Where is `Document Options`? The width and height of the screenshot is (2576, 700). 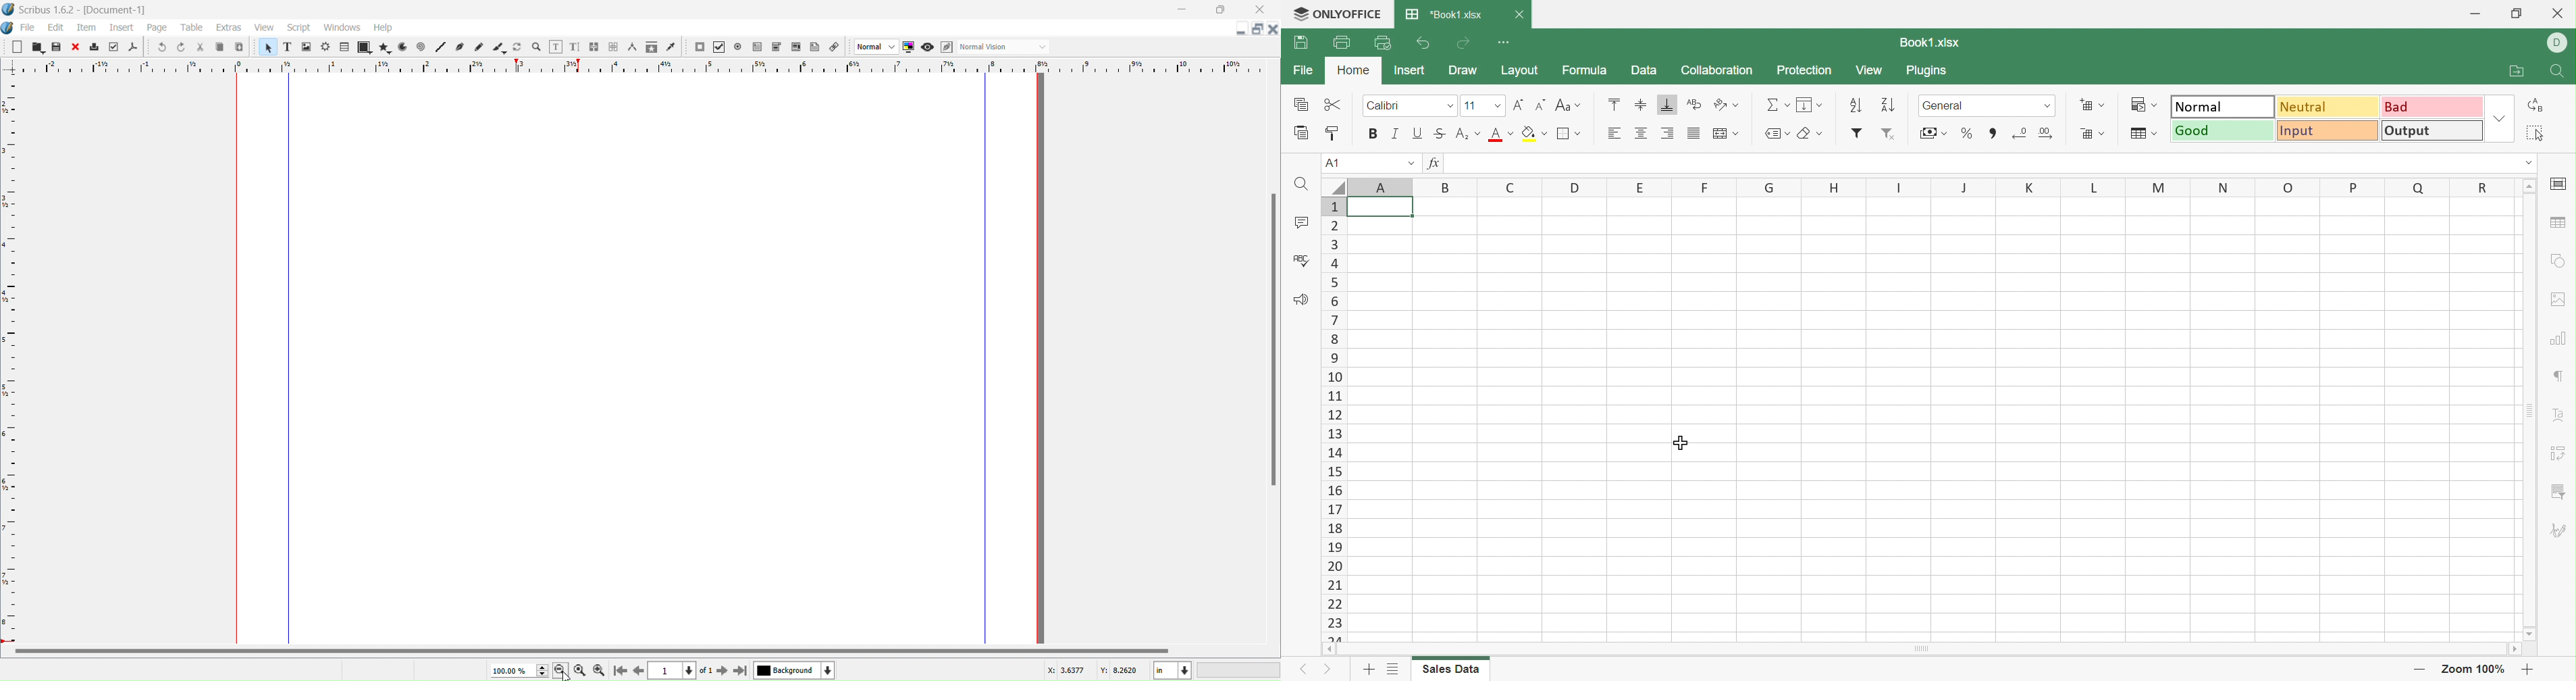
Document Options is located at coordinates (8, 28).